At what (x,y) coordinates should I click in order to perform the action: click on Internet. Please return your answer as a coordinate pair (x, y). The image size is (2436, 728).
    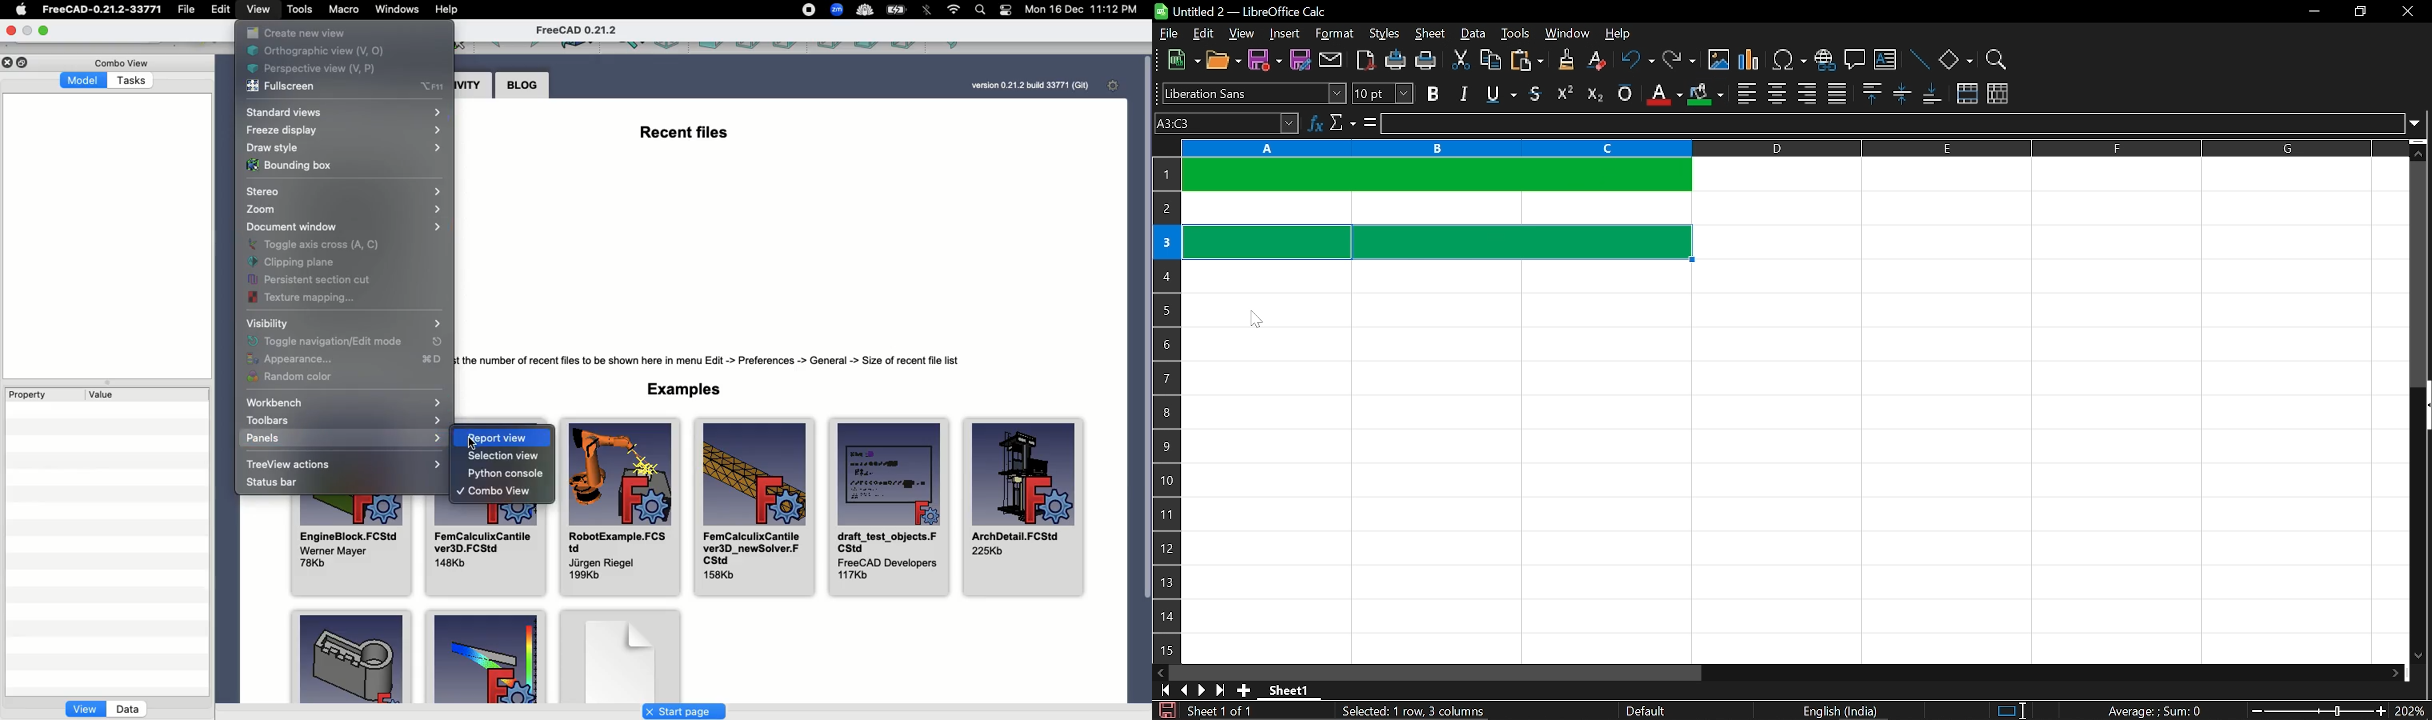
    Looking at the image, I should click on (954, 10).